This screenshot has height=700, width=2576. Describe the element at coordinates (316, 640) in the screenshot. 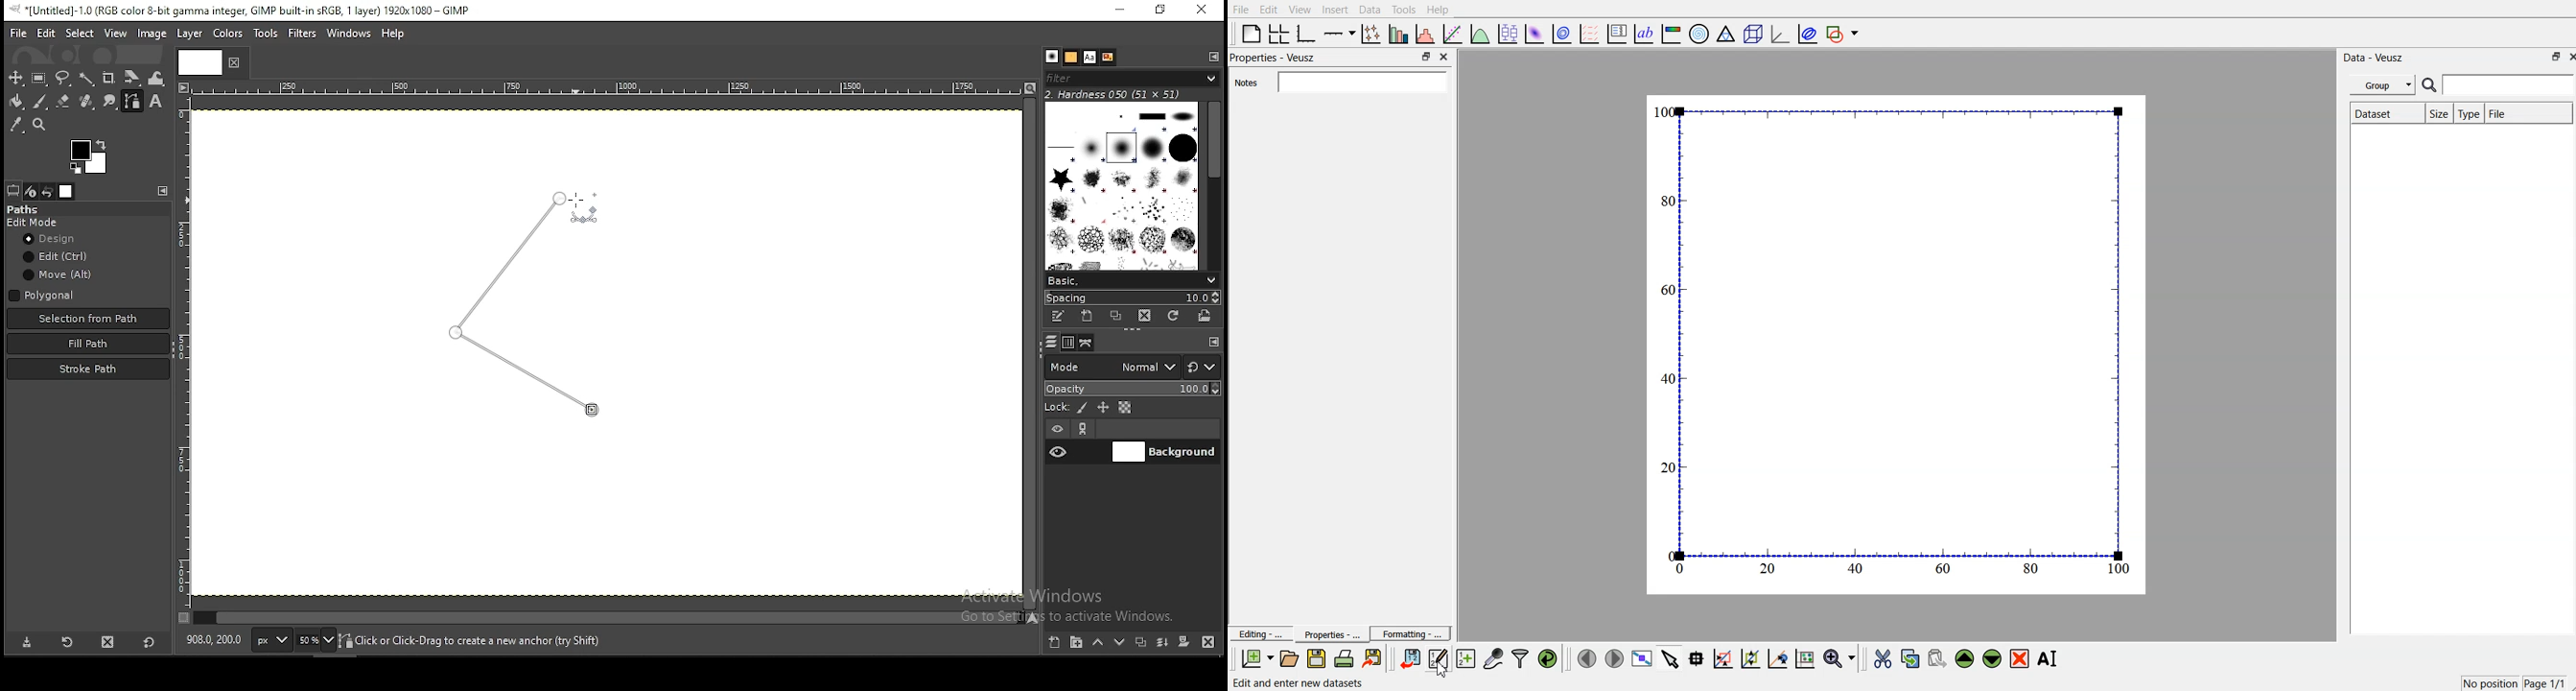

I see `zoom status` at that location.